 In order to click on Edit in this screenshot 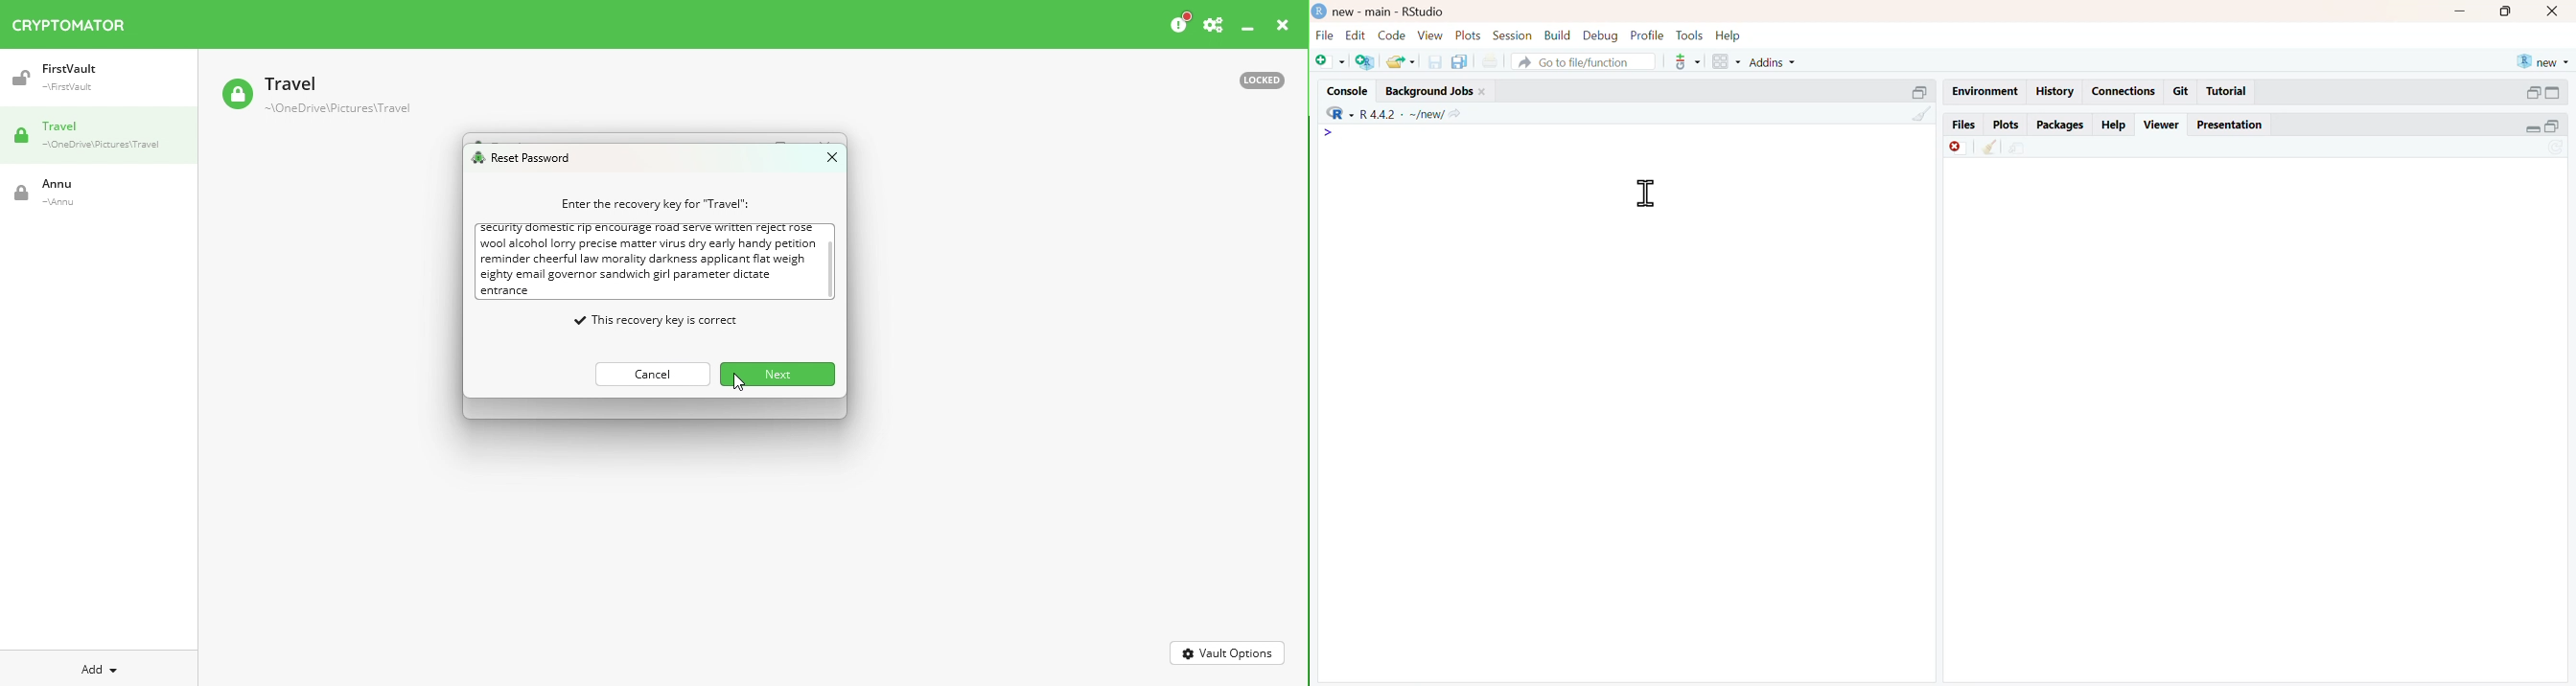, I will do `click(1354, 34)`.